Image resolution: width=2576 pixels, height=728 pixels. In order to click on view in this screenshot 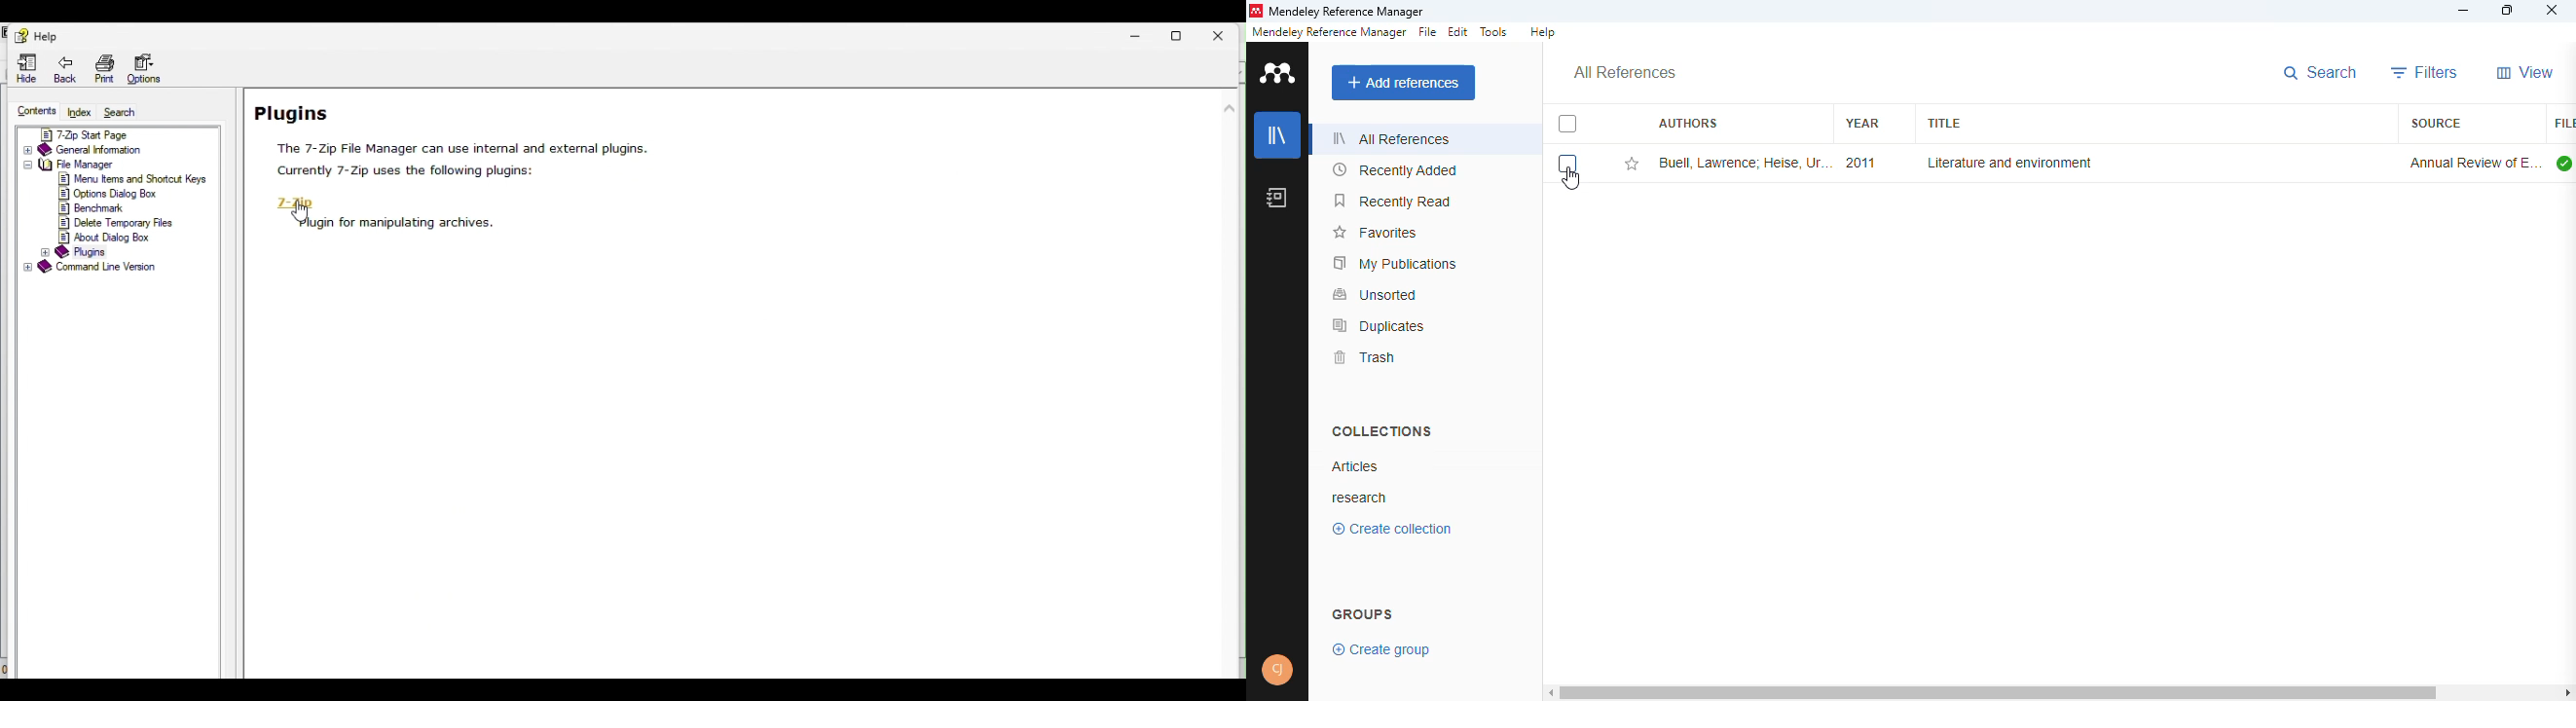, I will do `click(2526, 72)`.